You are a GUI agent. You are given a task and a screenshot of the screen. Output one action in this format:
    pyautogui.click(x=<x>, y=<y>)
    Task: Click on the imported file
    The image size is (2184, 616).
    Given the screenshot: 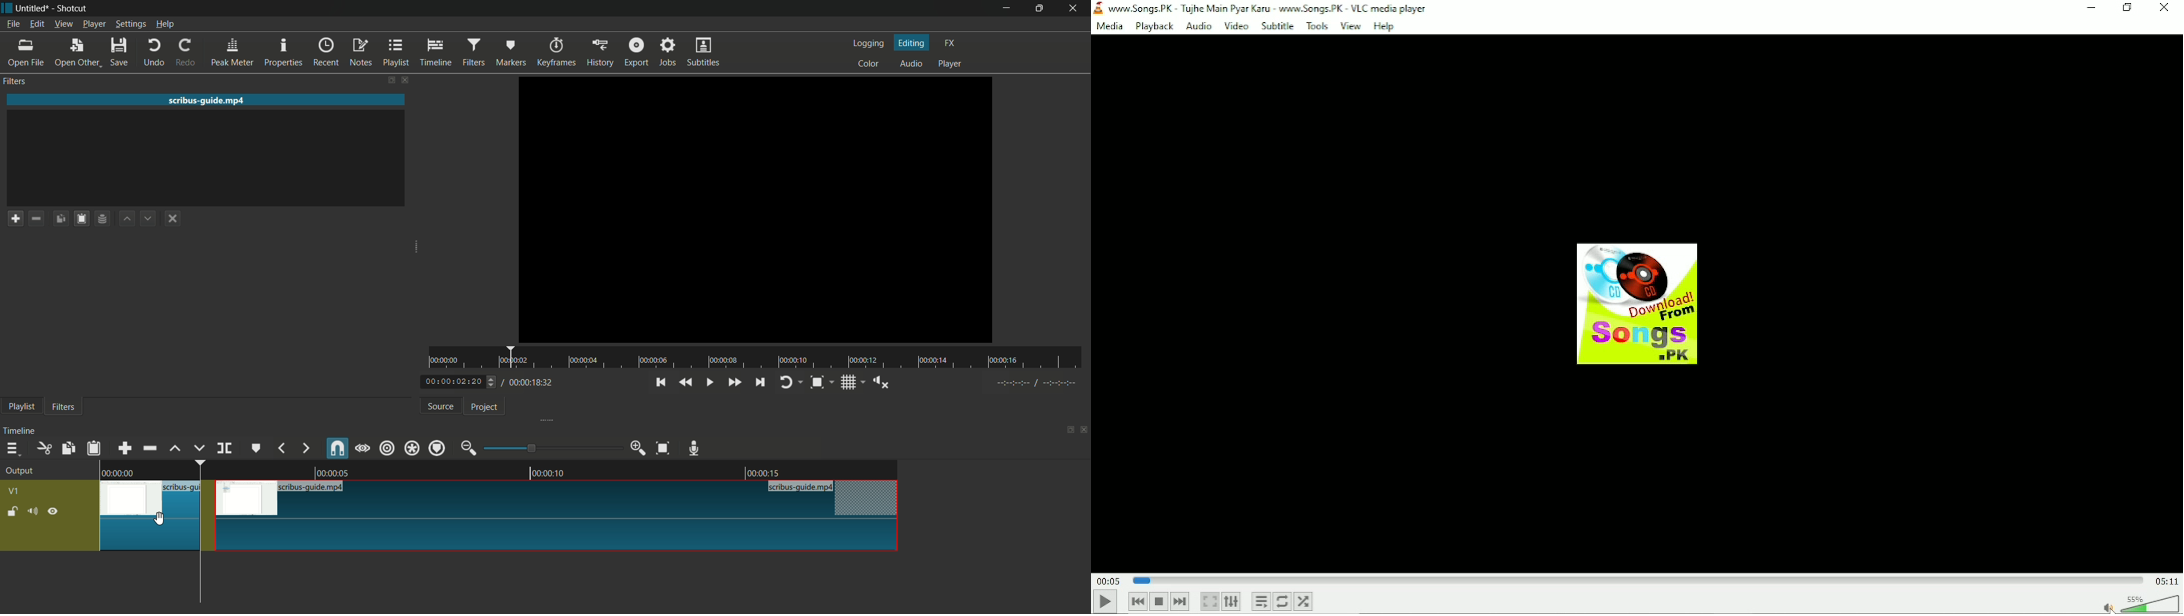 What is the action you would take?
    pyautogui.click(x=756, y=209)
    